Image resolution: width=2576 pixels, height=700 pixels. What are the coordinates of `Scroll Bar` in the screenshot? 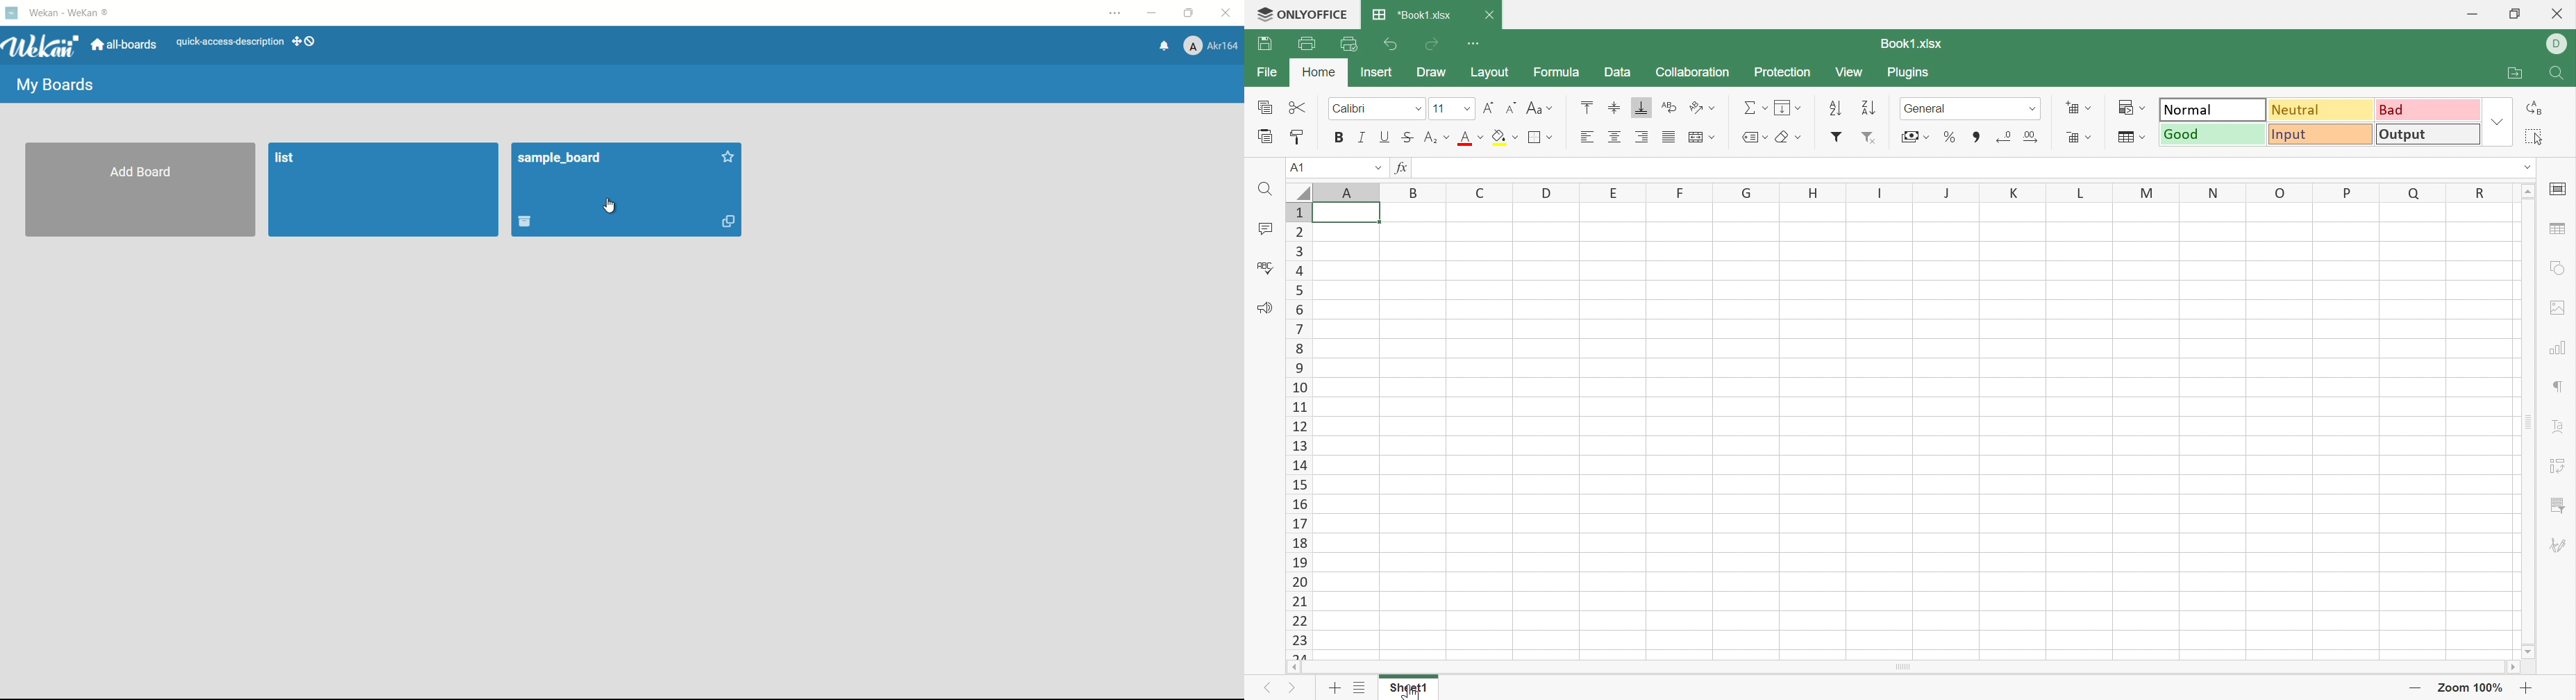 It's located at (1900, 667).